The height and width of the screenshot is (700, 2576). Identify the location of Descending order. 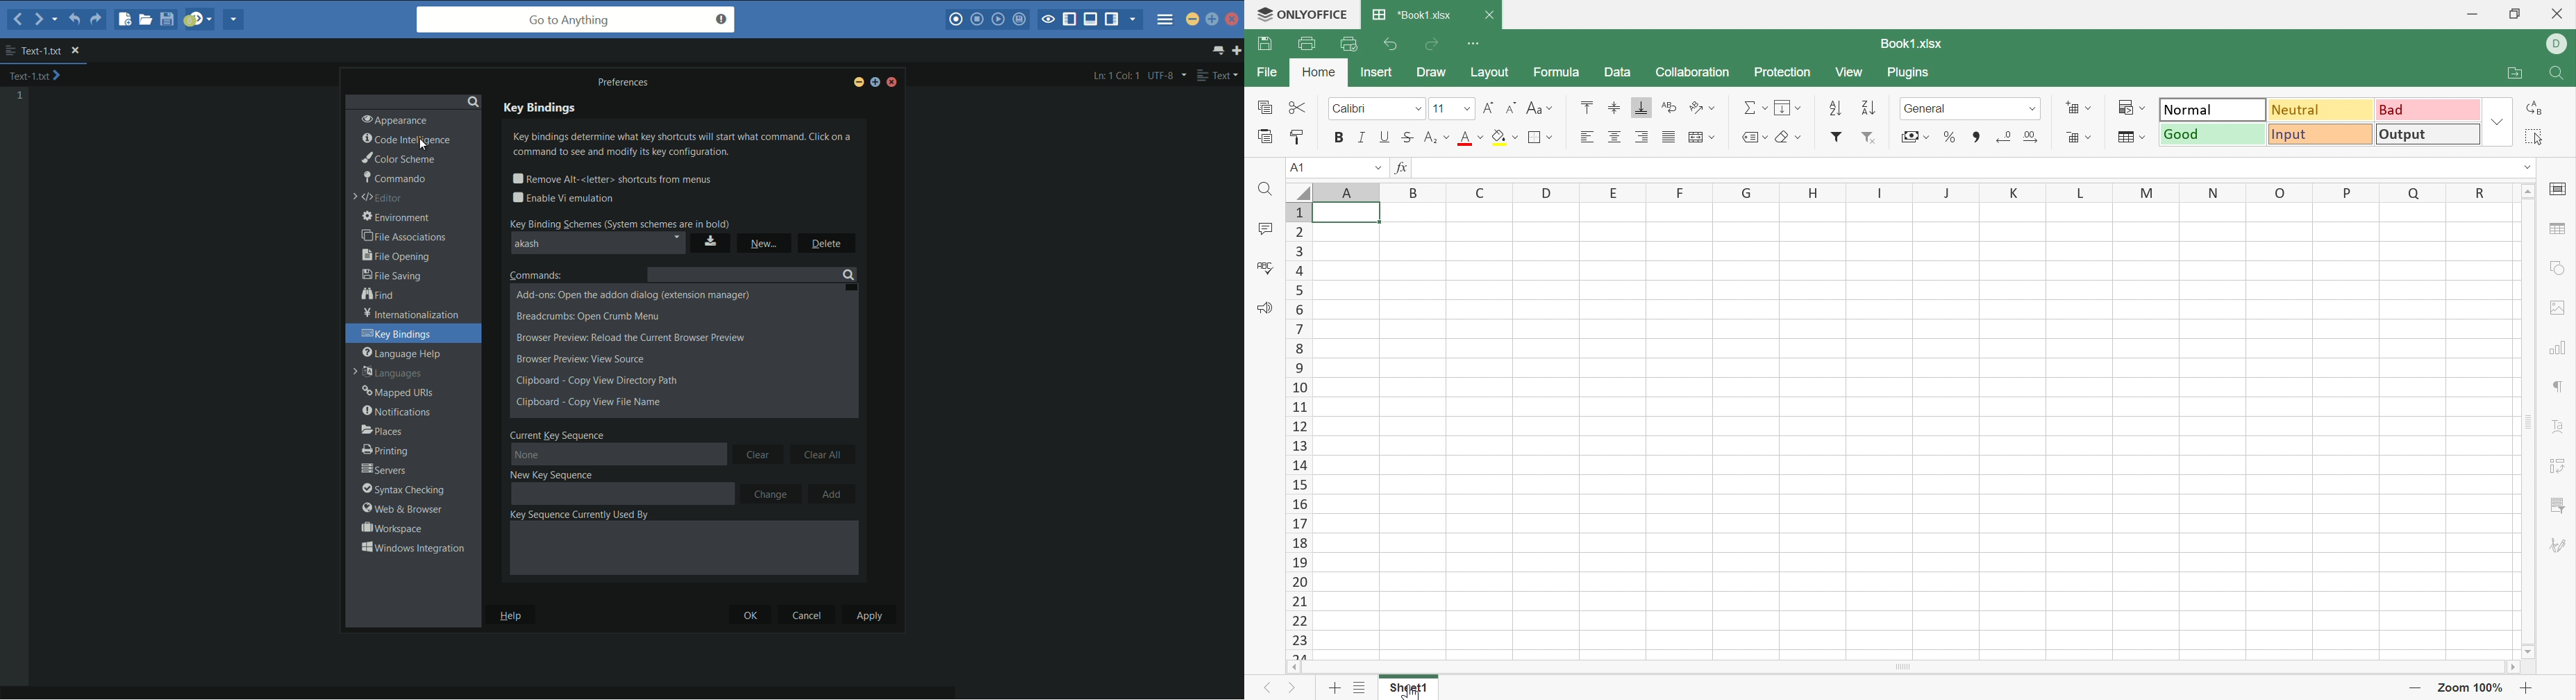
(1867, 107).